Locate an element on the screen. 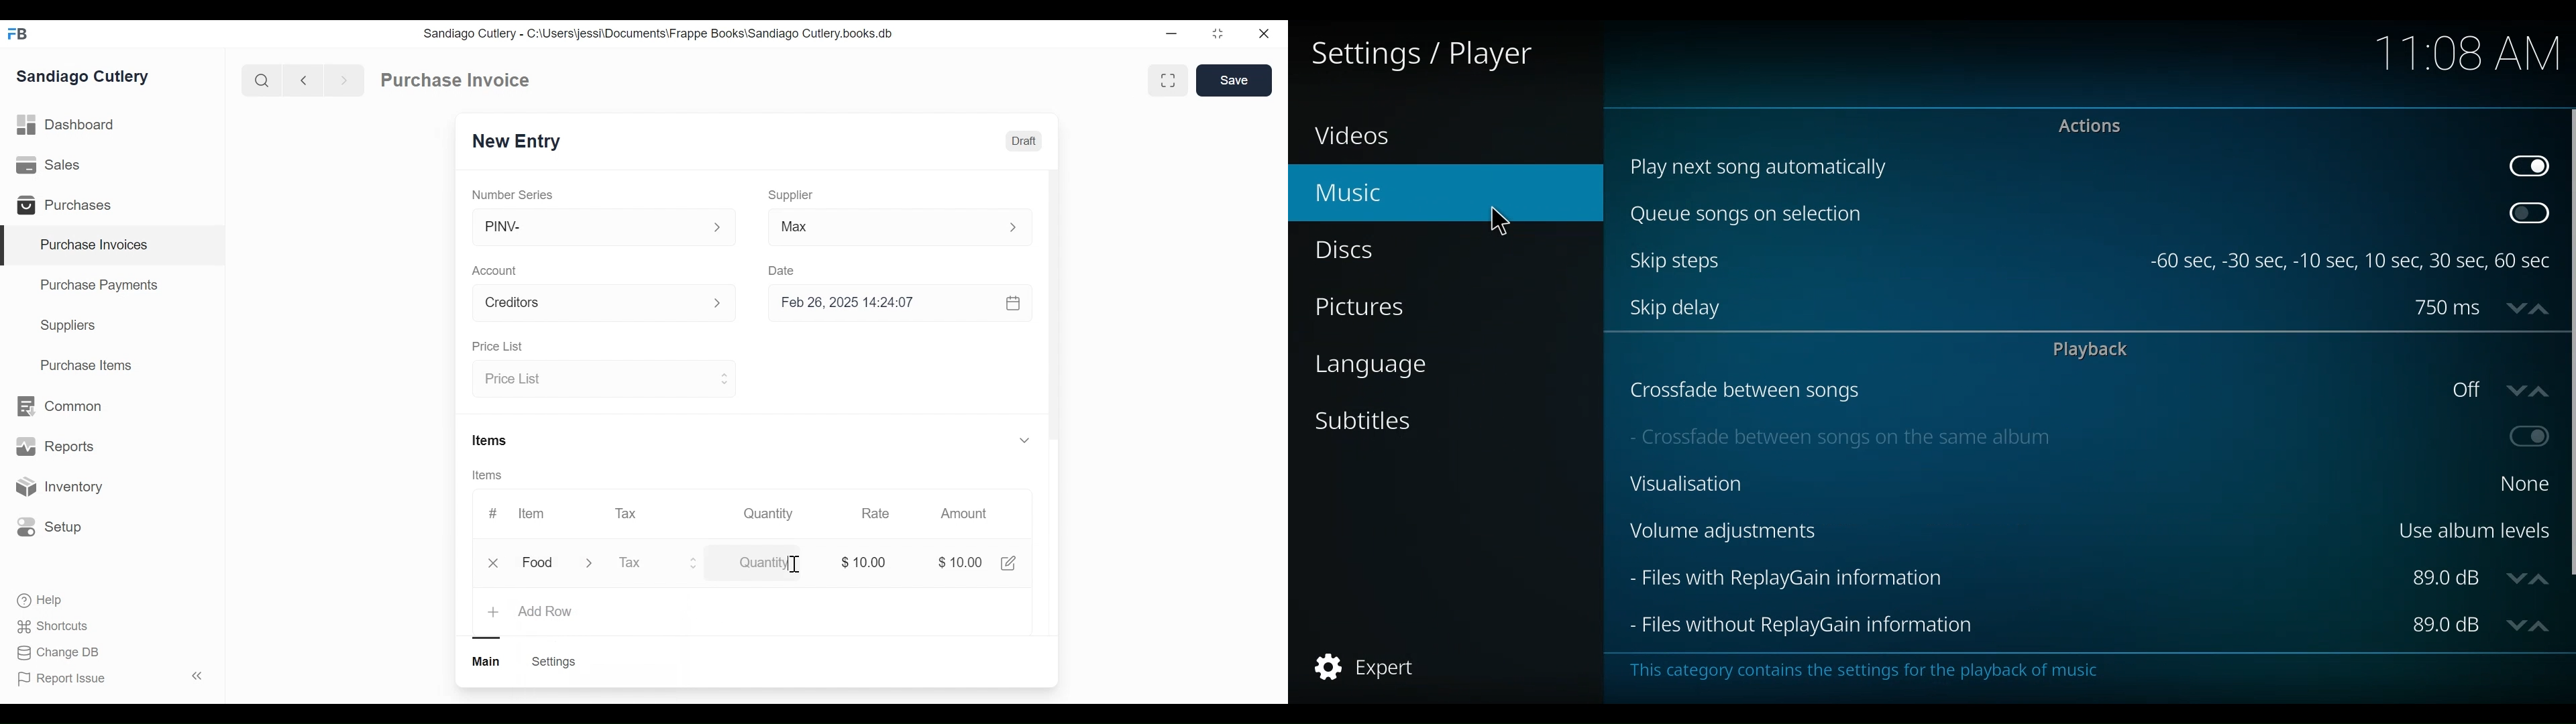 This screenshot has height=728, width=2576. Naviagate back is located at coordinates (304, 79).